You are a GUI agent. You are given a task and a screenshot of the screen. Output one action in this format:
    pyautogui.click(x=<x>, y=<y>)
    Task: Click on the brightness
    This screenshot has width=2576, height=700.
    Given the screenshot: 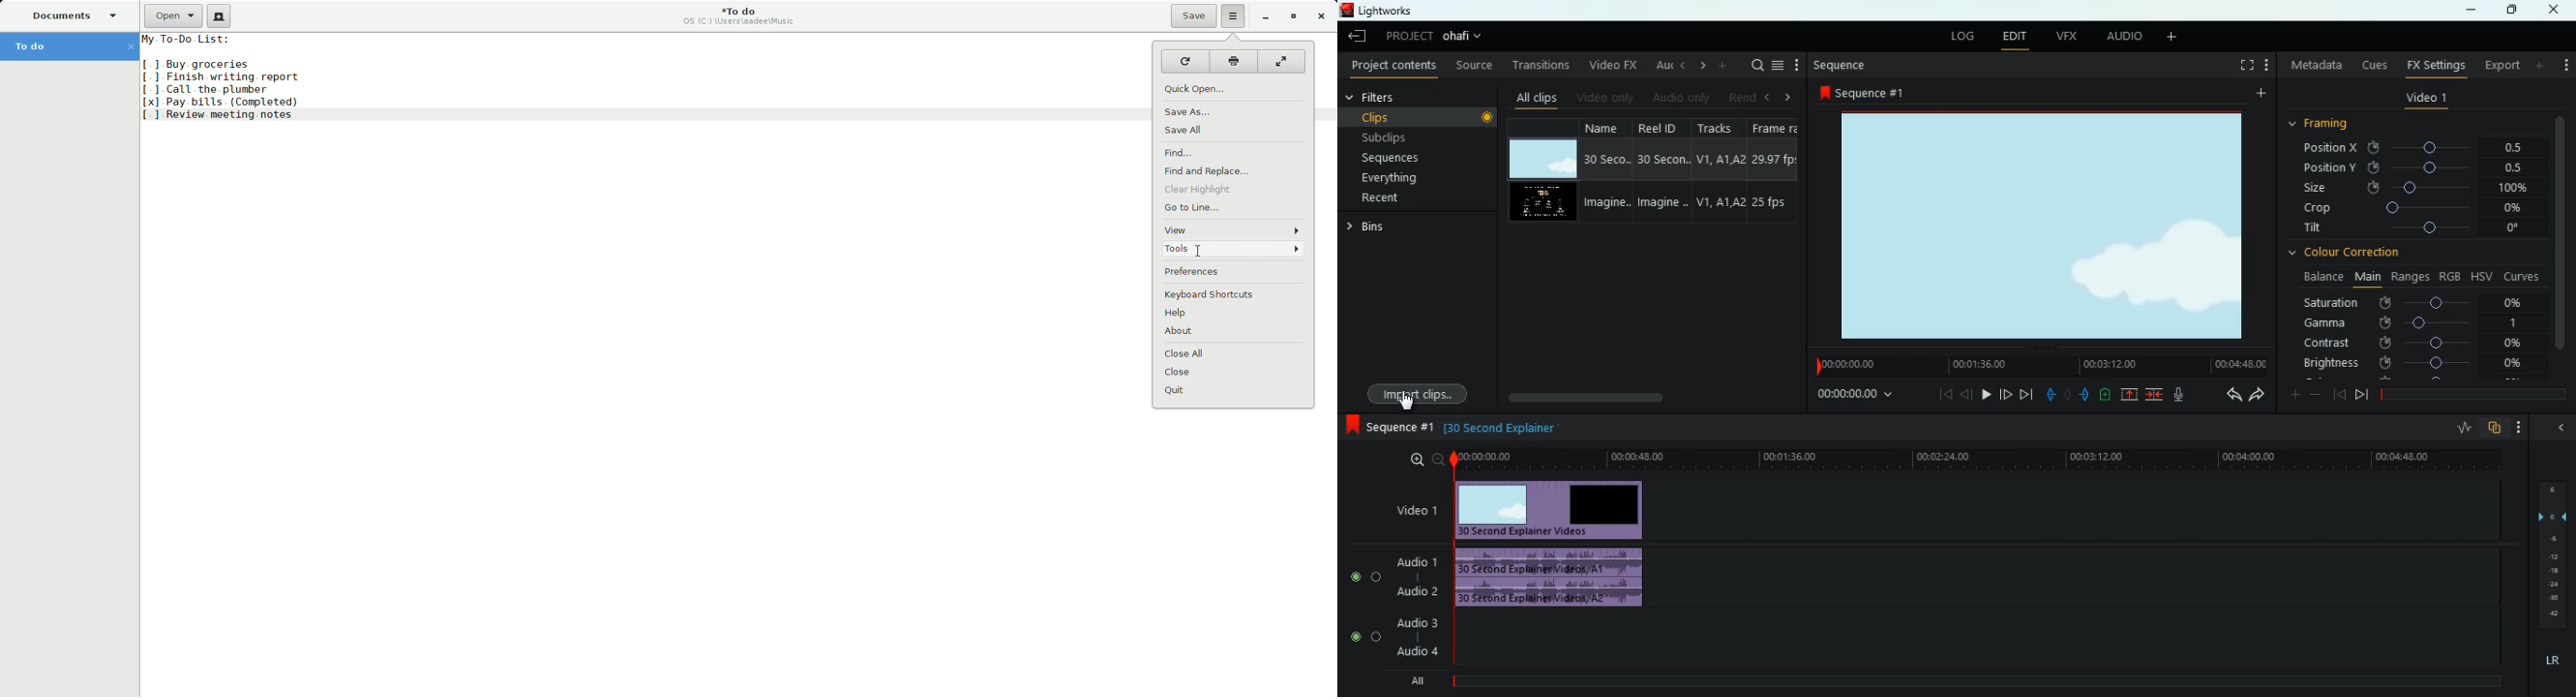 What is the action you would take?
    pyautogui.click(x=2411, y=362)
    